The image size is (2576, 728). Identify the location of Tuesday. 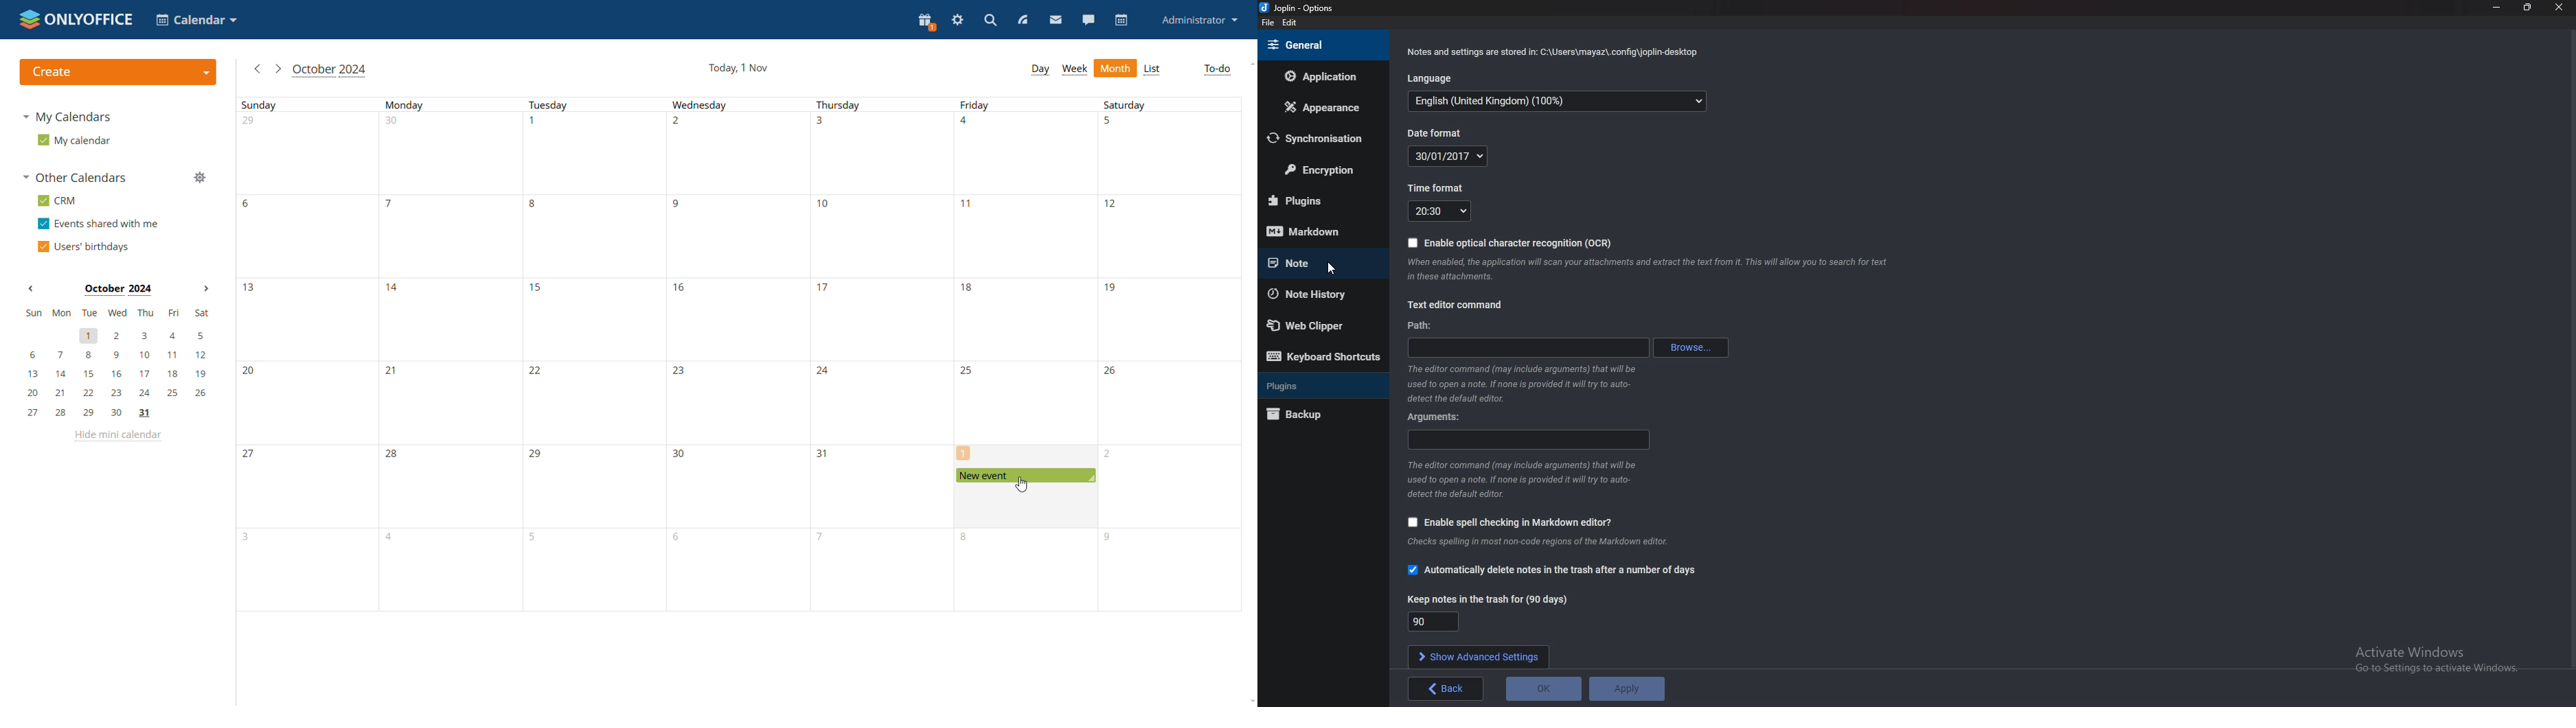
(592, 356).